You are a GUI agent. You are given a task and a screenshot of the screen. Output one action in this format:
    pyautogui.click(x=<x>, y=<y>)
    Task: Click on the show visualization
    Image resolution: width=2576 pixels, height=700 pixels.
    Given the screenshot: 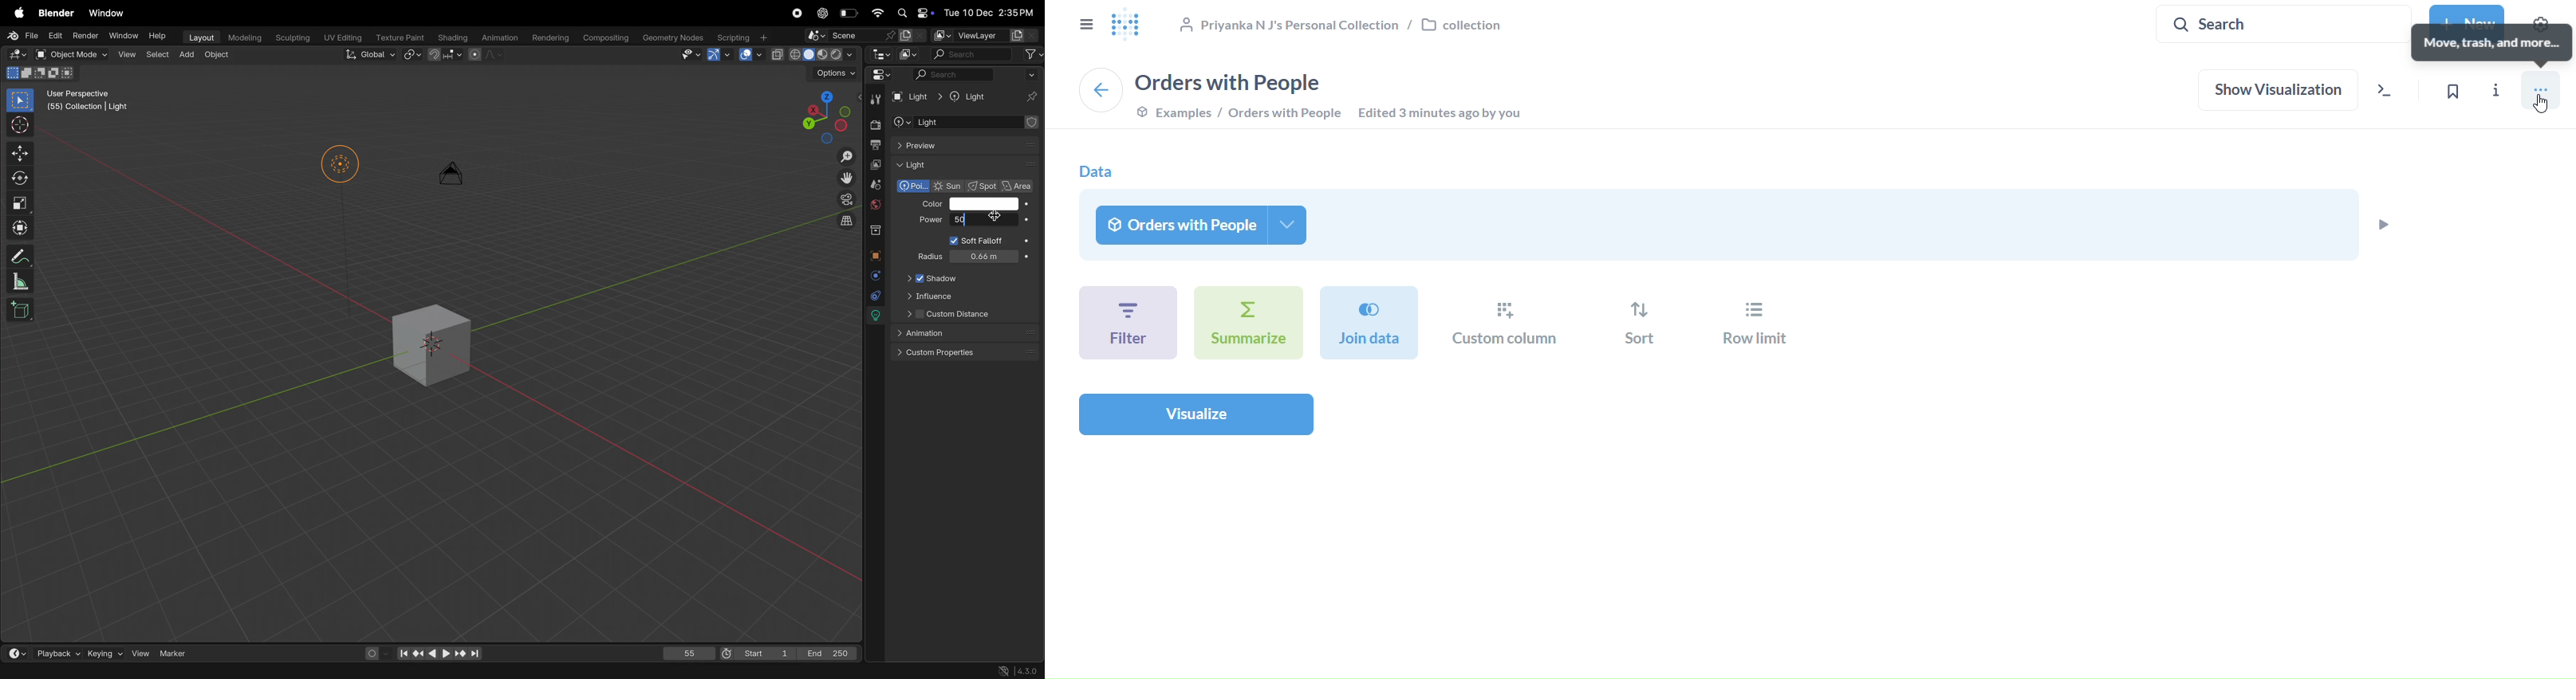 What is the action you would take?
    pyautogui.click(x=2278, y=89)
    